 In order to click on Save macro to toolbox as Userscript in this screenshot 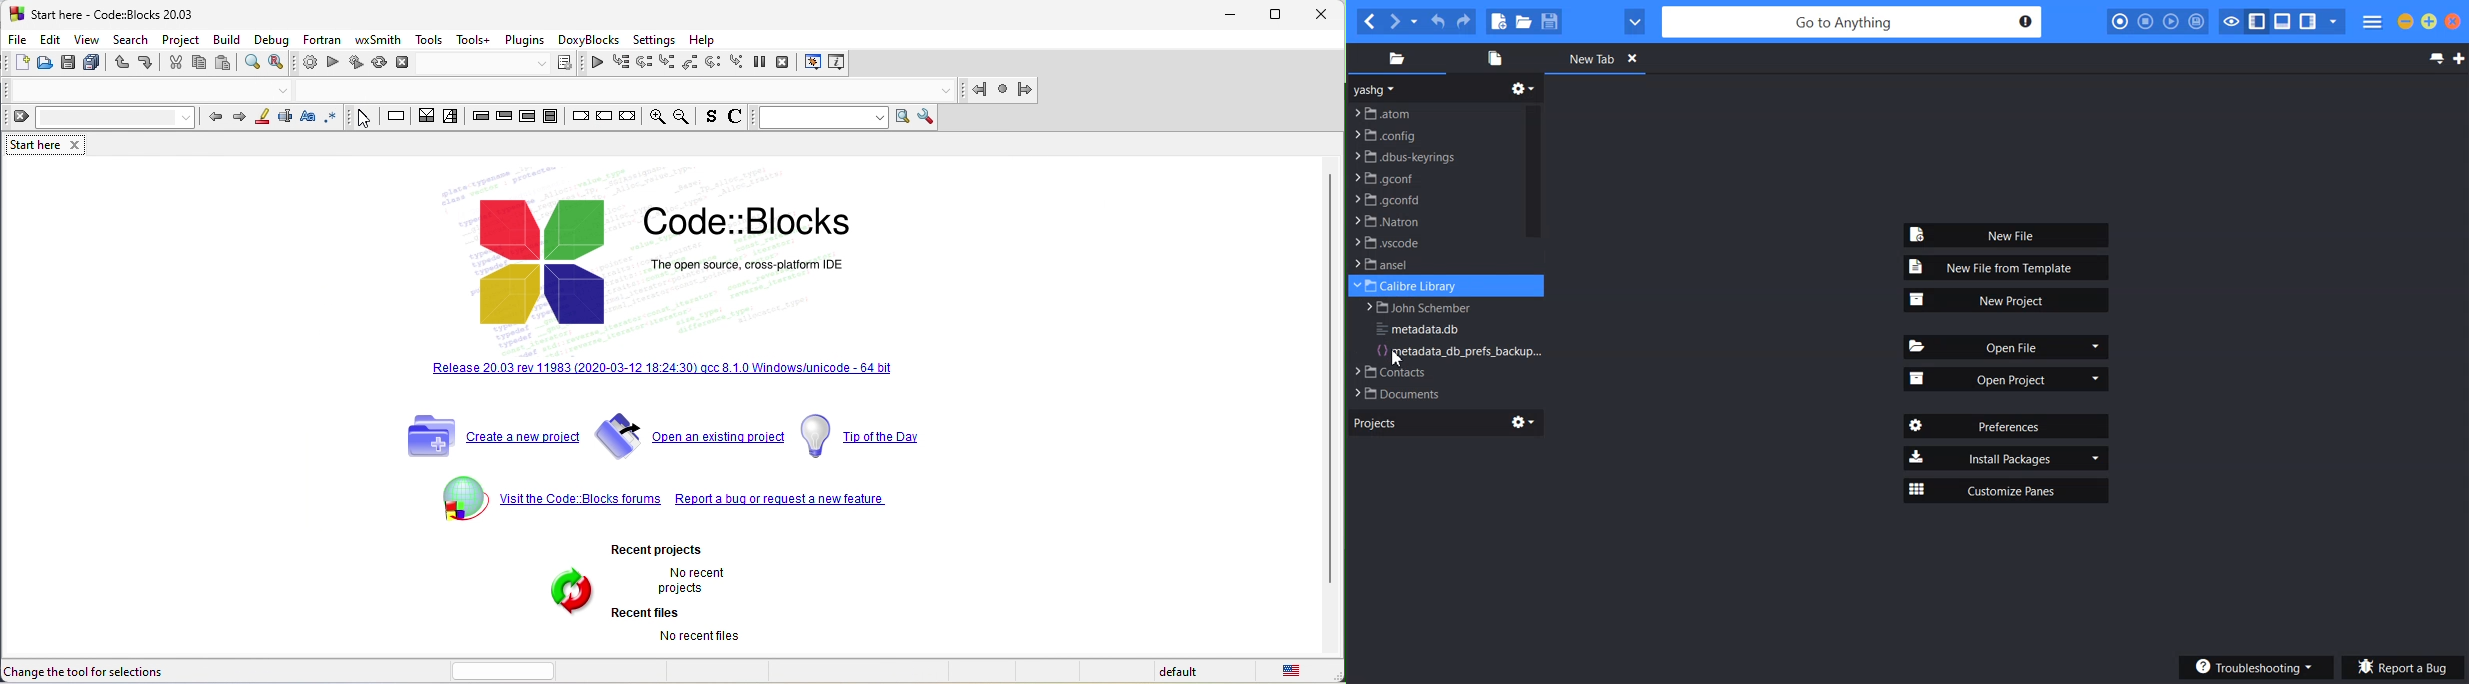, I will do `click(2197, 21)`.